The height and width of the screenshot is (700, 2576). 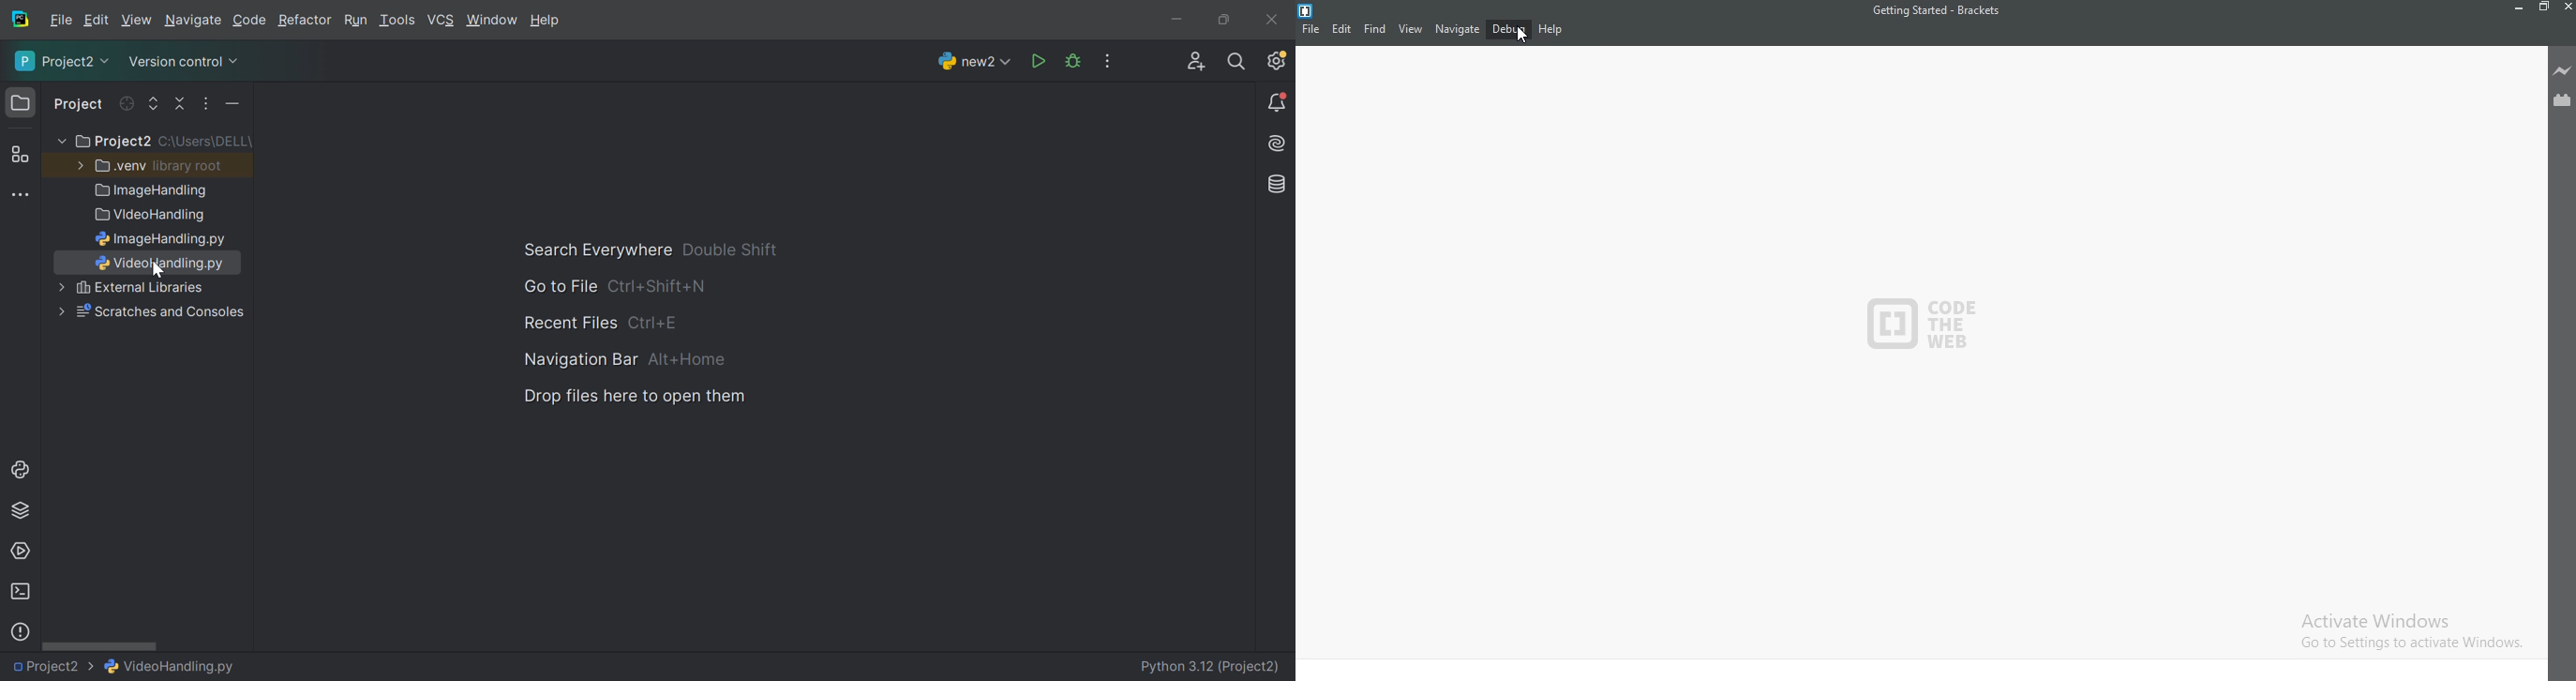 I want to click on Project, so click(x=80, y=105).